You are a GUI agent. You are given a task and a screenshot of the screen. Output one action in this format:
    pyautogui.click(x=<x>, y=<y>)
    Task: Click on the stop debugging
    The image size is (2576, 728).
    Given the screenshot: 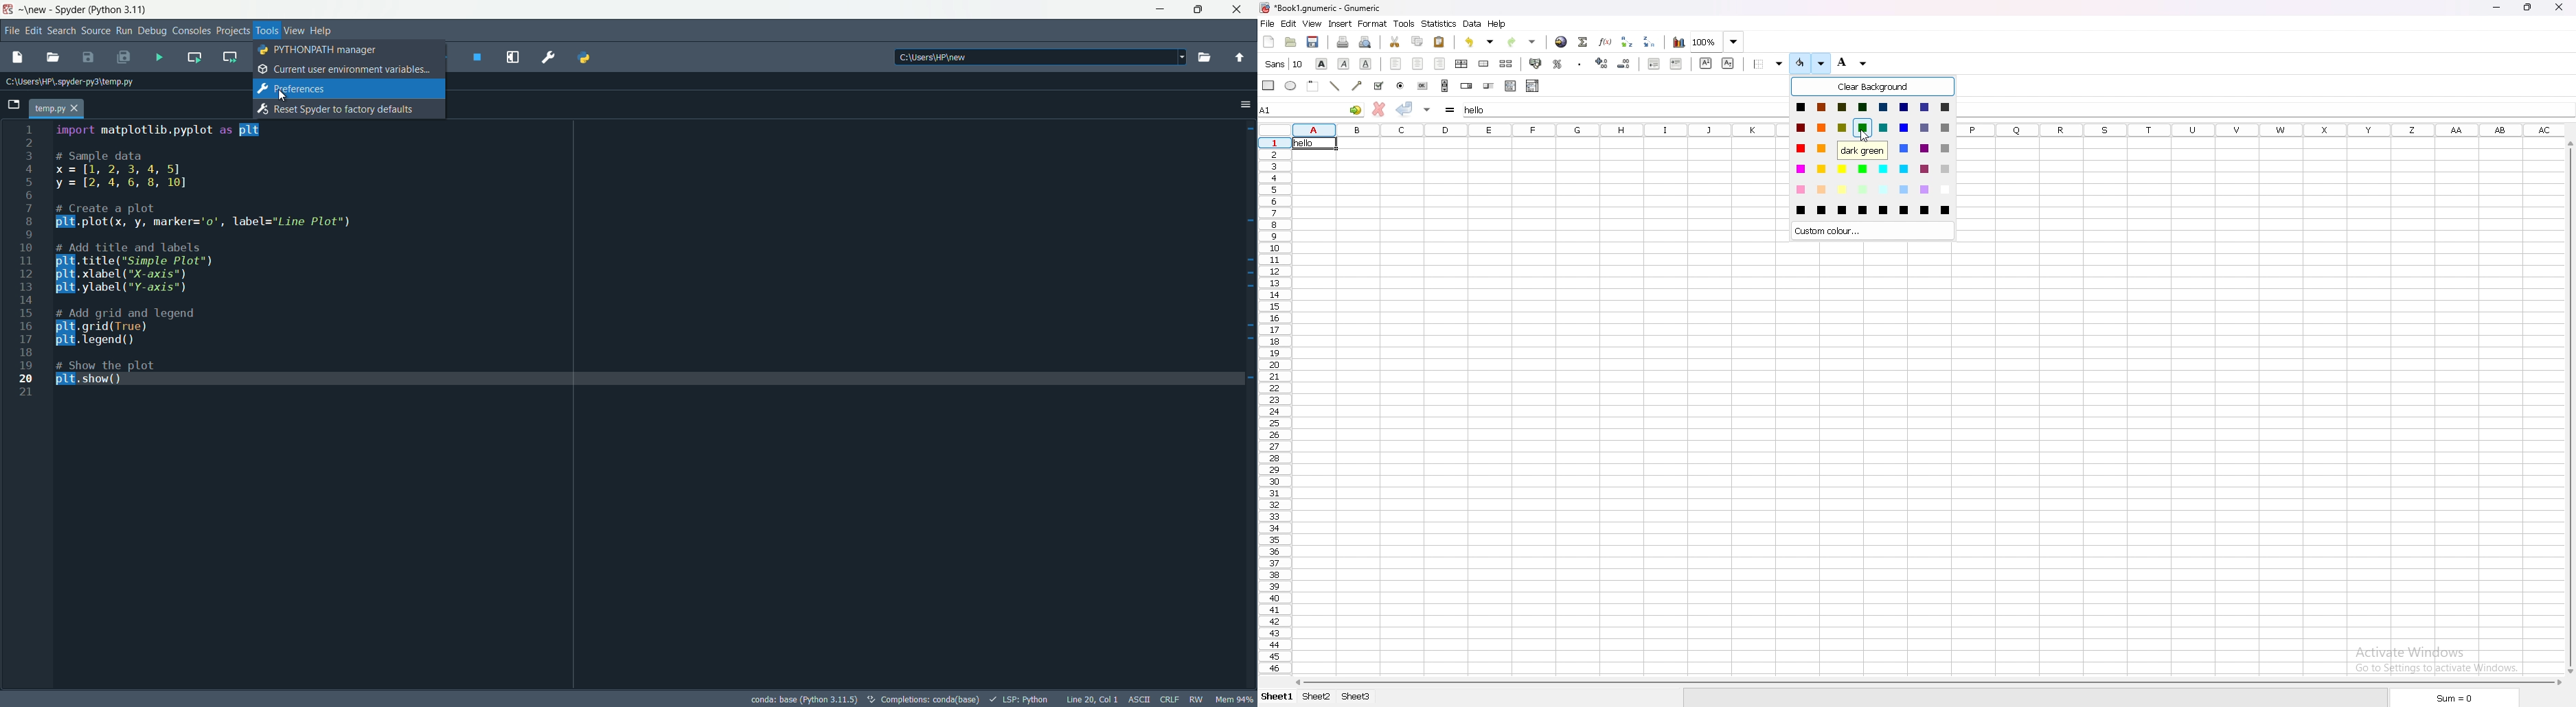 What is the action you would take?
    pyautogui.click(x=477, y=57)
    